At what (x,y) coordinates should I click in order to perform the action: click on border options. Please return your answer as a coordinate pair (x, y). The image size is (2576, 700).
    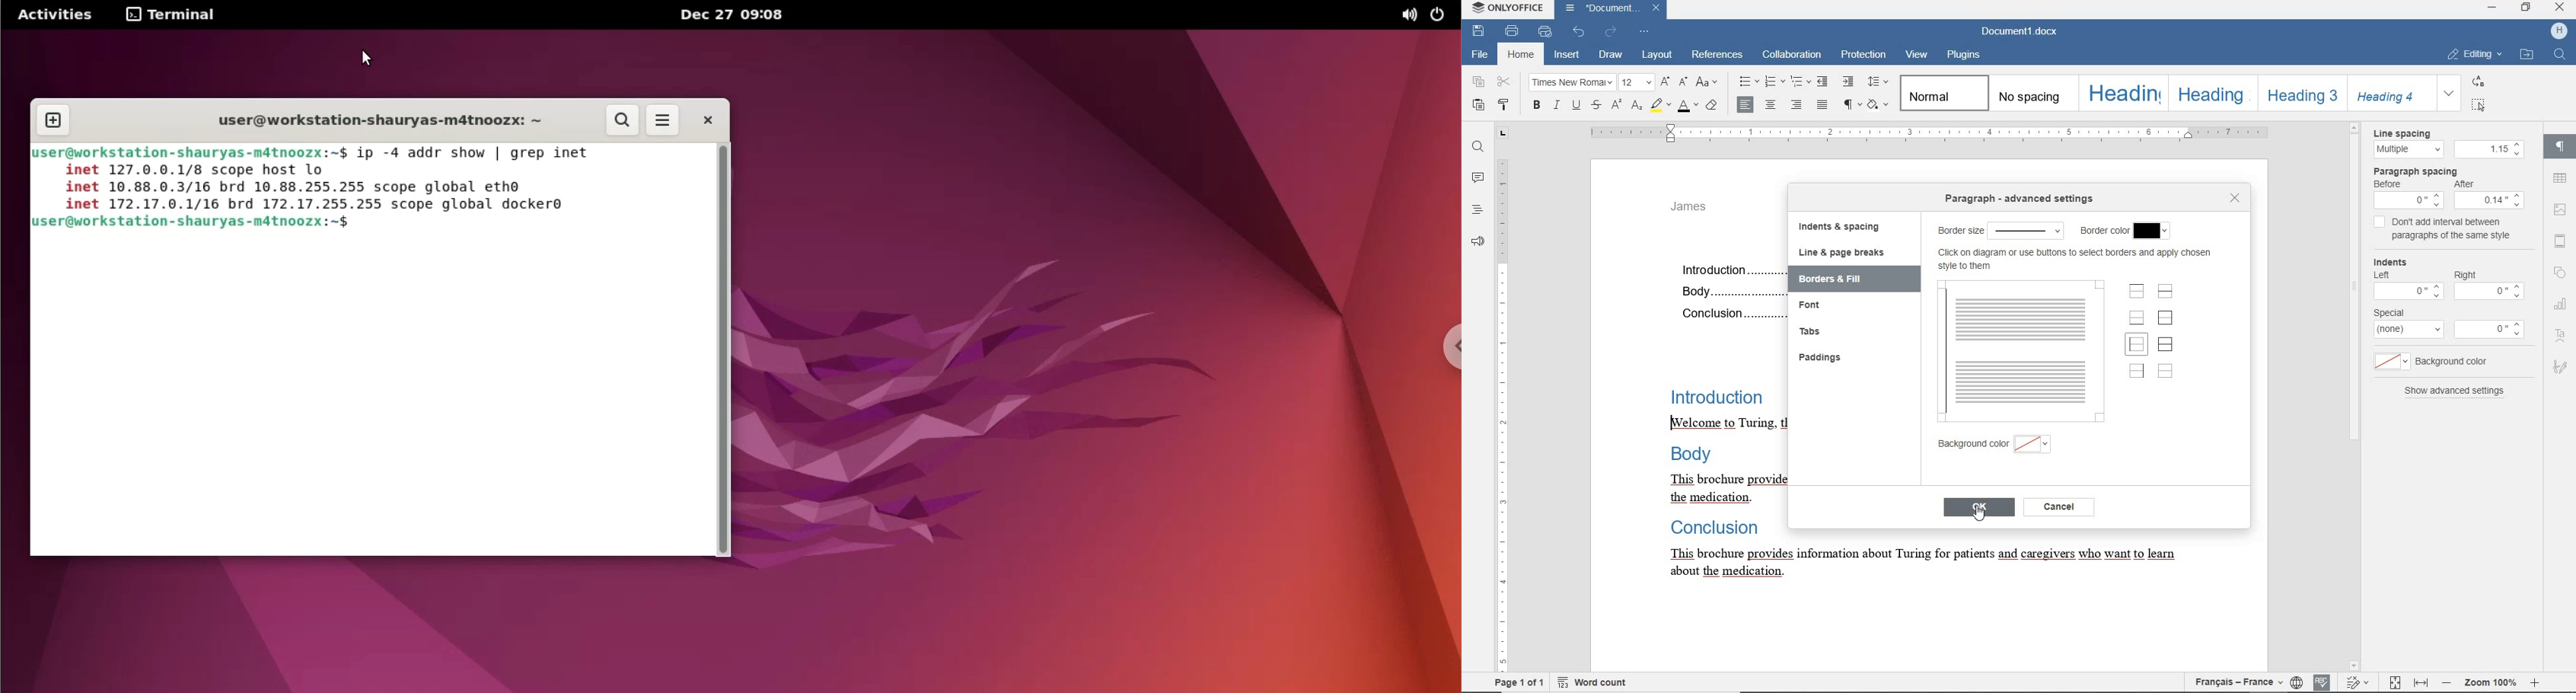
    Looking at the image, I should click on (2028, 230).